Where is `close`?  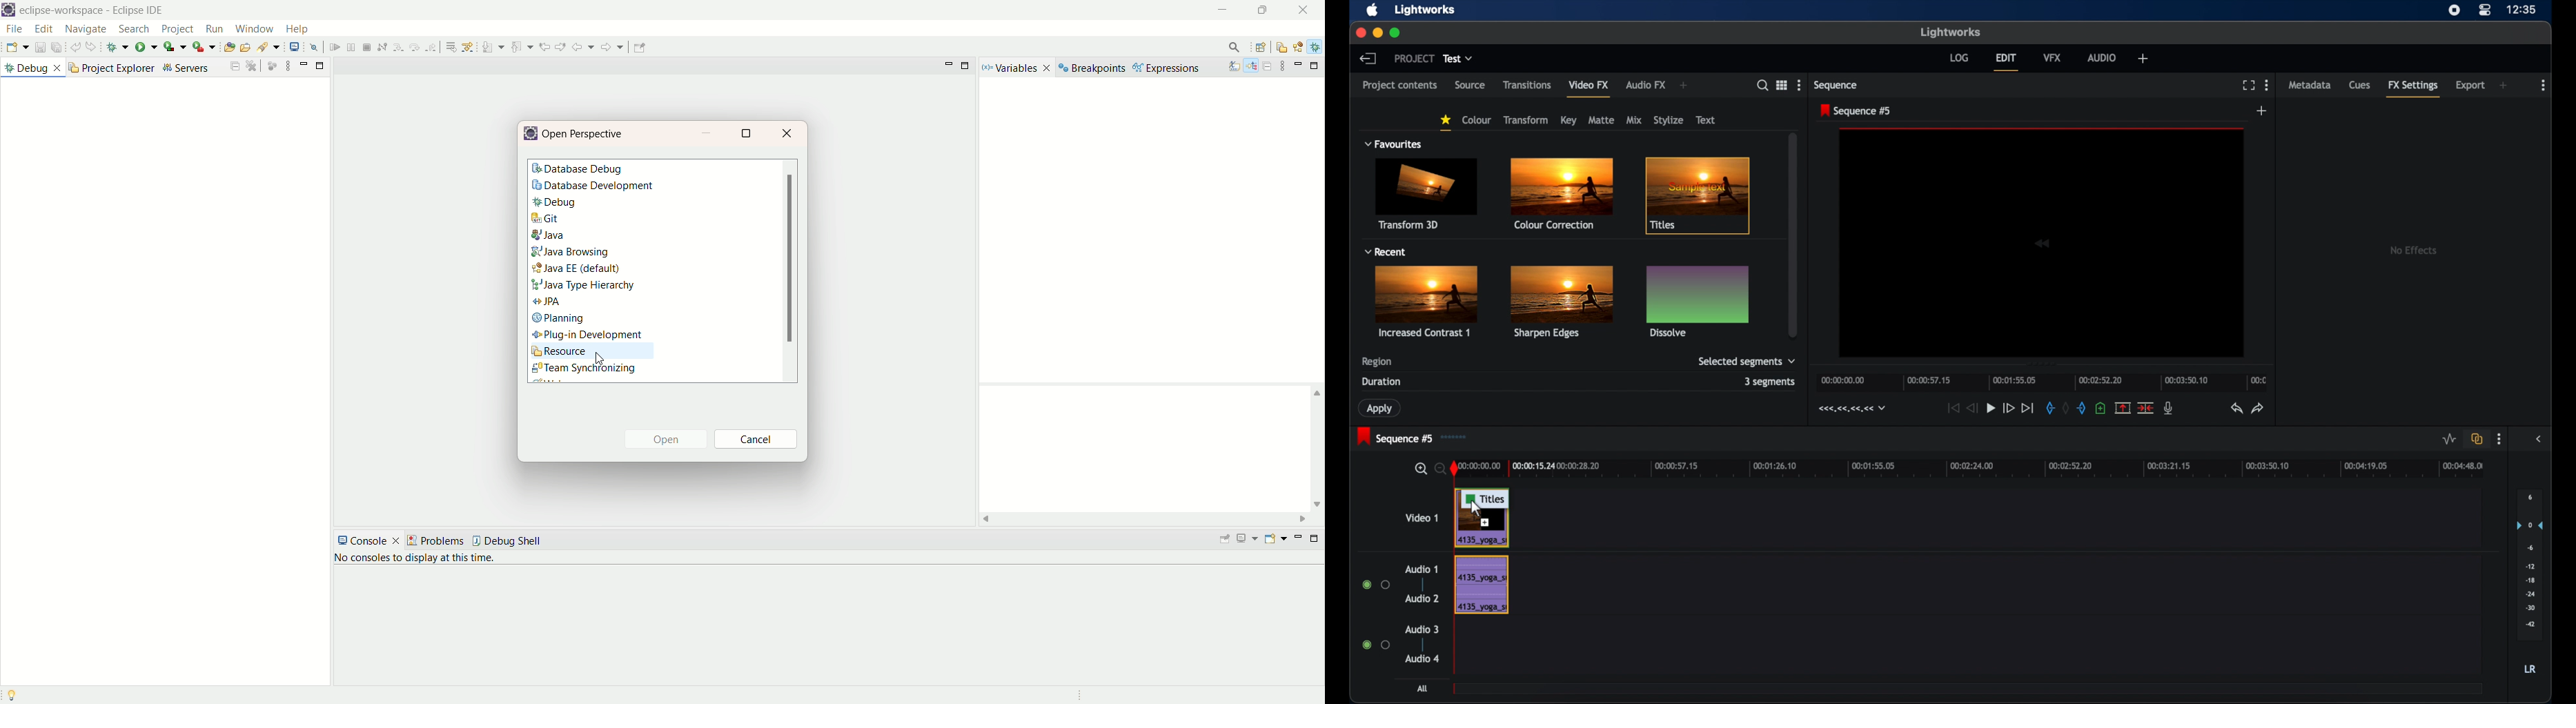 close is located at coordinates (1359, 32).